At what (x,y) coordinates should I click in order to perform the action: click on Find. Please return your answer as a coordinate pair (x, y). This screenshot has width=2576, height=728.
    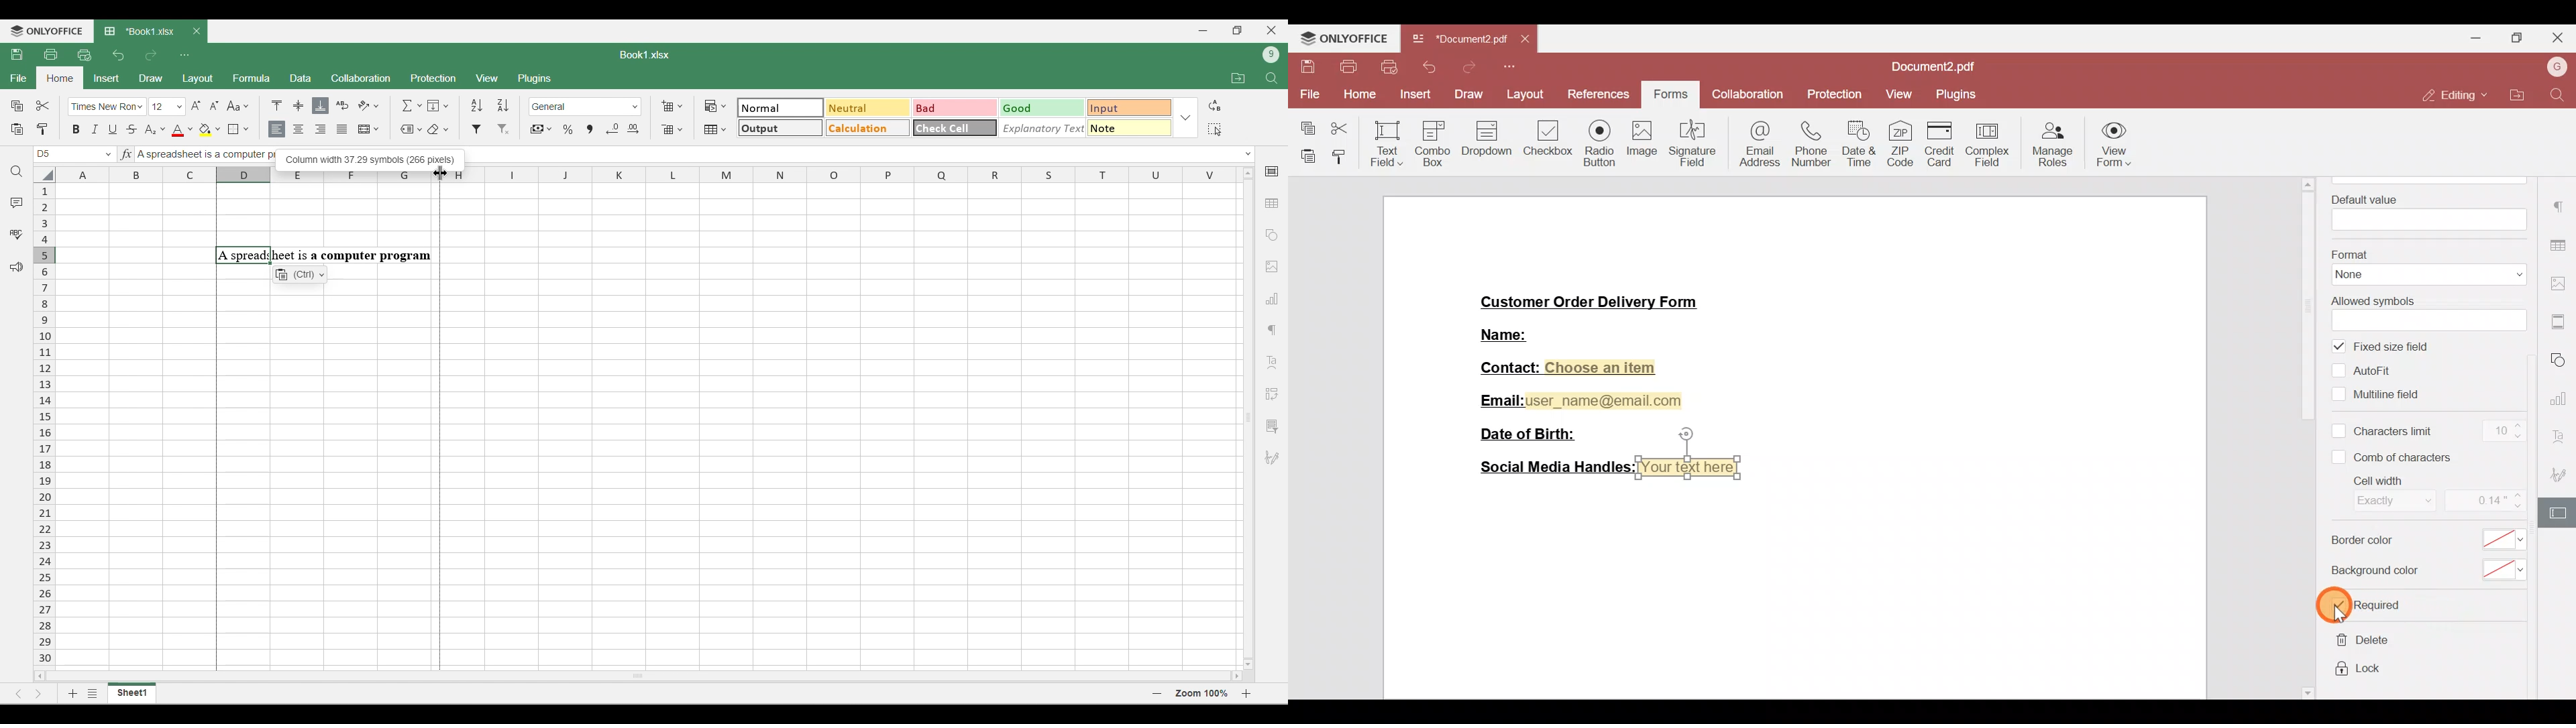
    Looking at the image, I should click on (2559, 96).